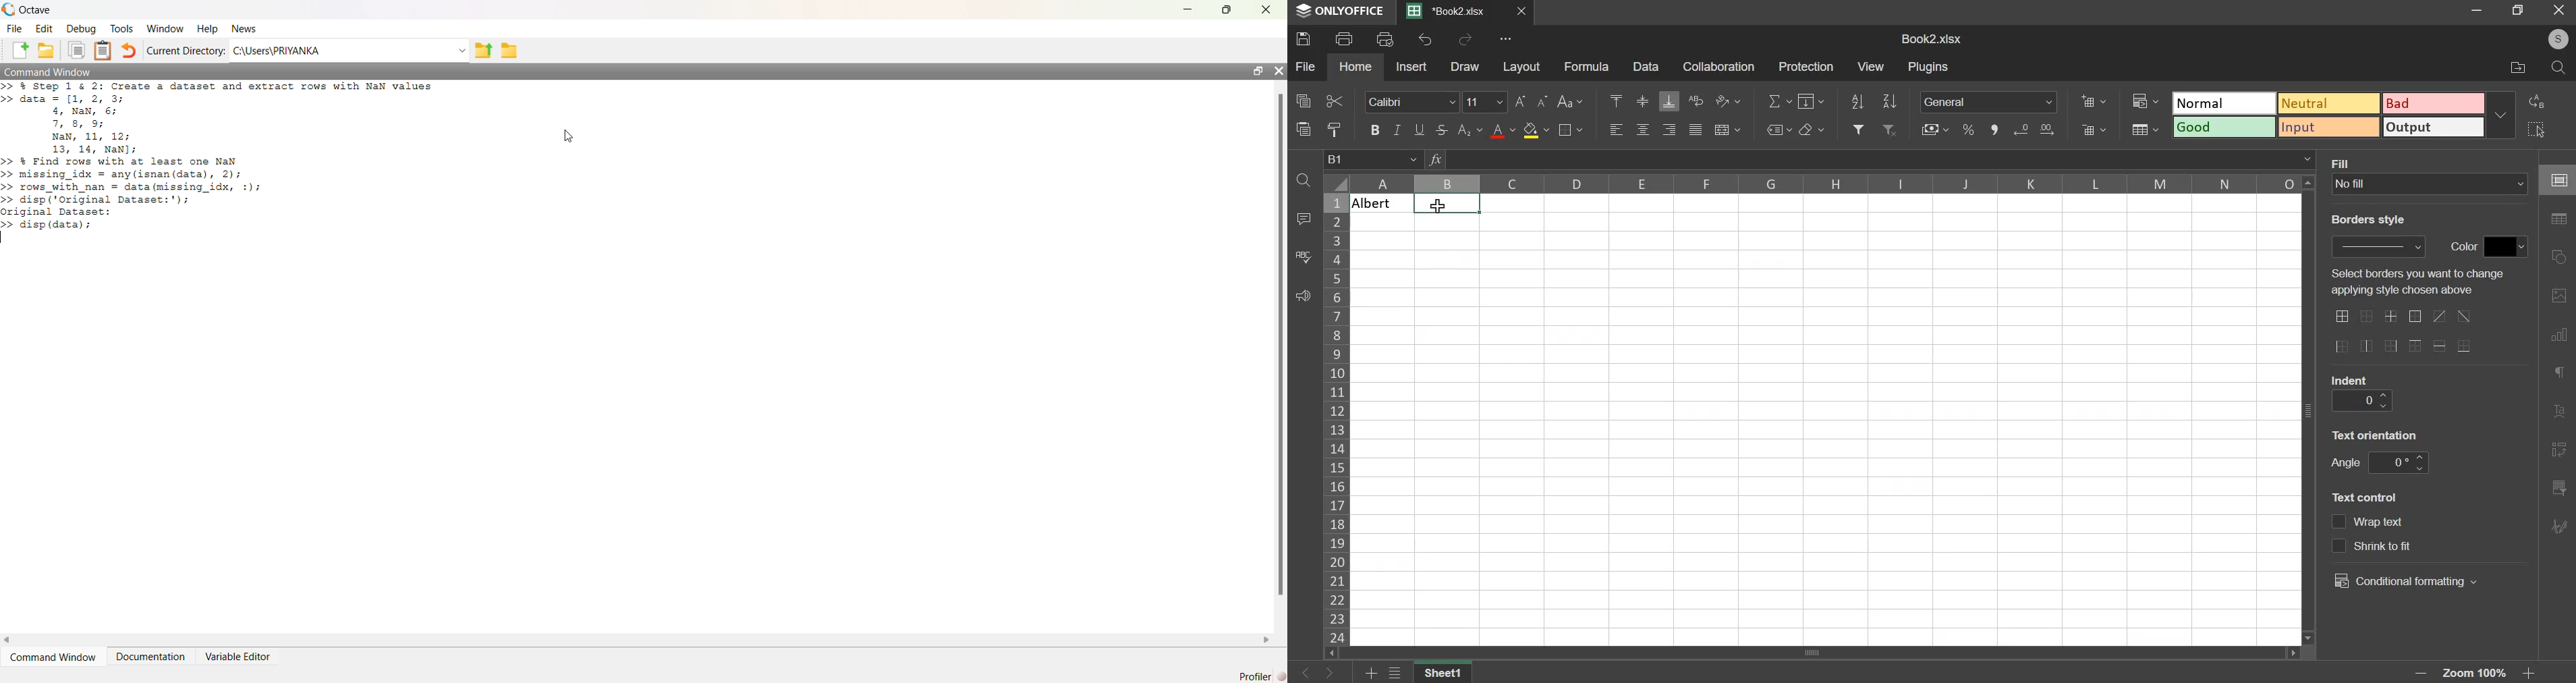 Image resolution: width=2576 pixels, height=700 pixels. I want to click on Variable Editor, so click(237, 657).